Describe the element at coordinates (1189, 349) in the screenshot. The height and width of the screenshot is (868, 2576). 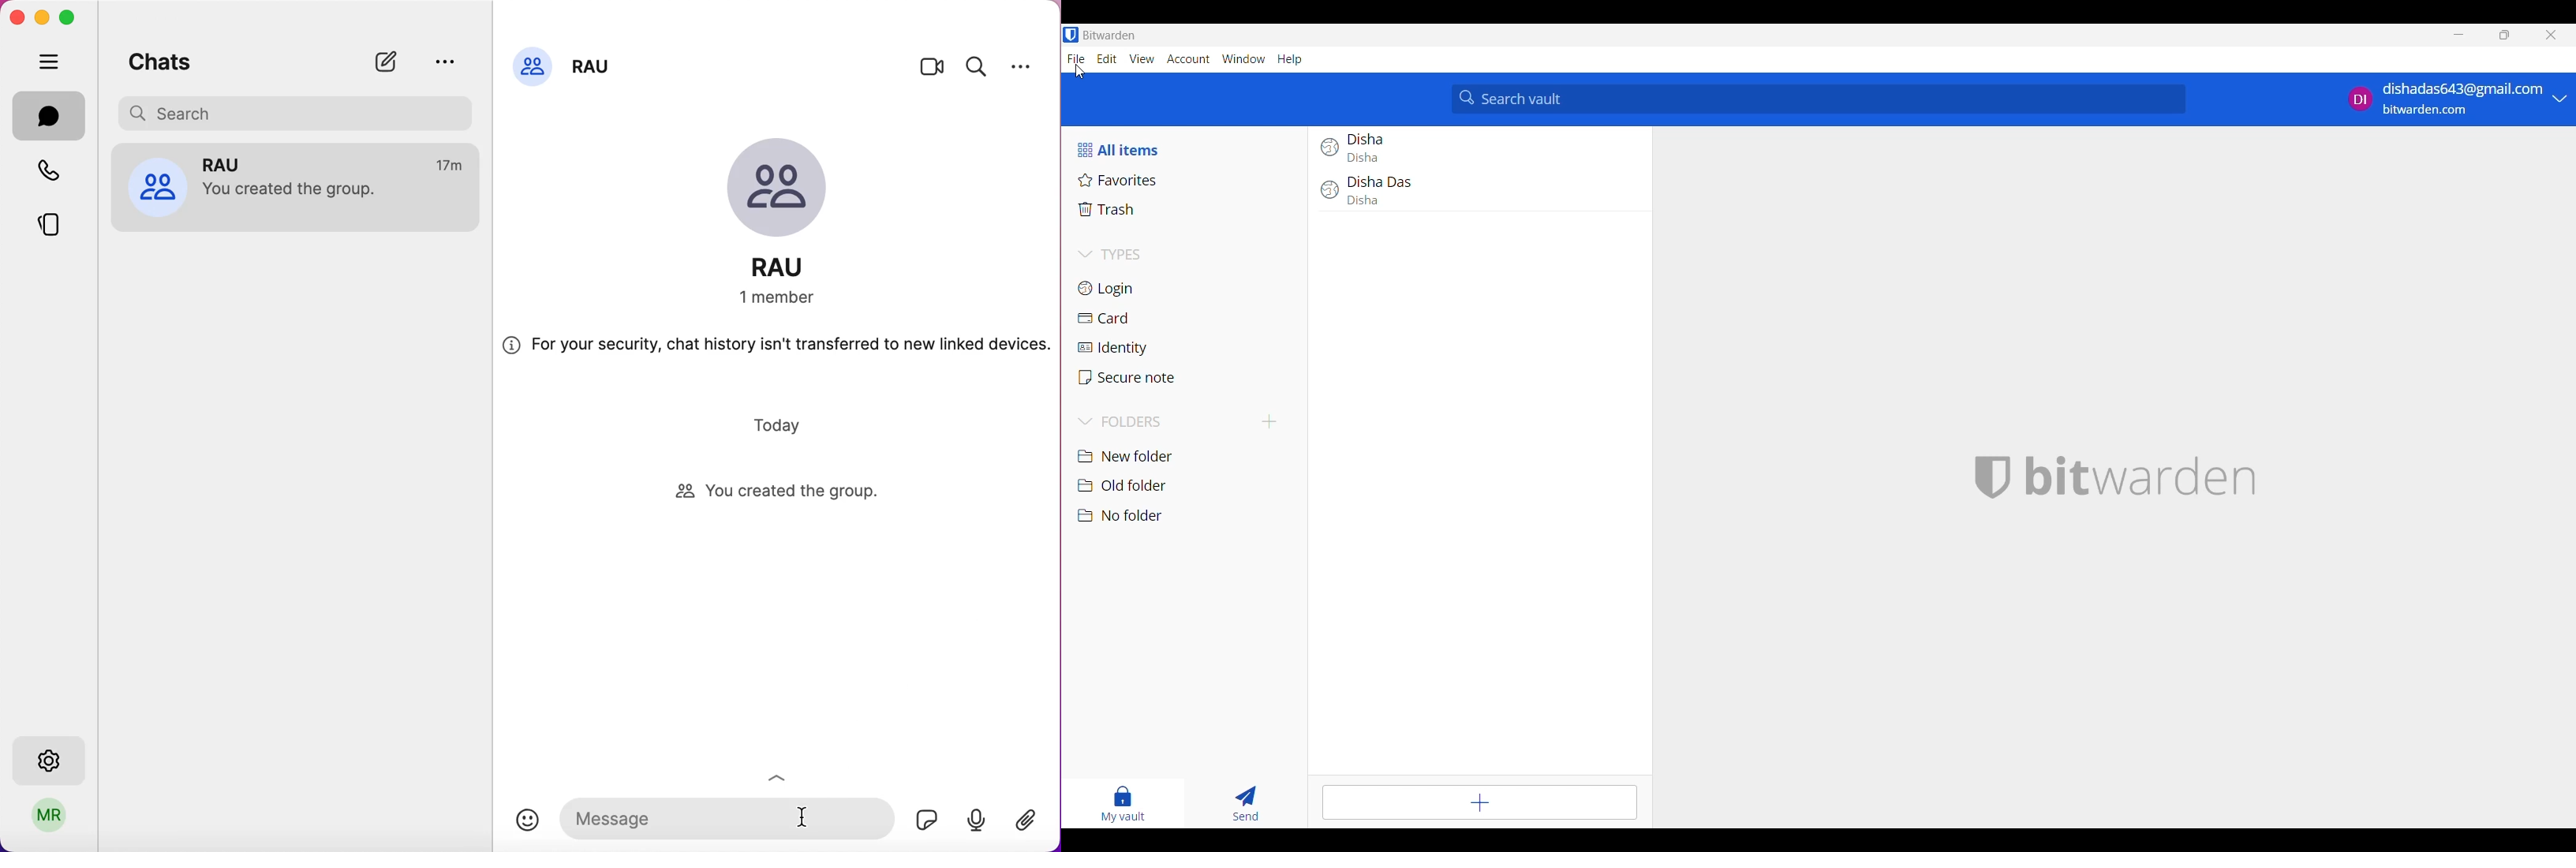
I see `Identity` at that location.